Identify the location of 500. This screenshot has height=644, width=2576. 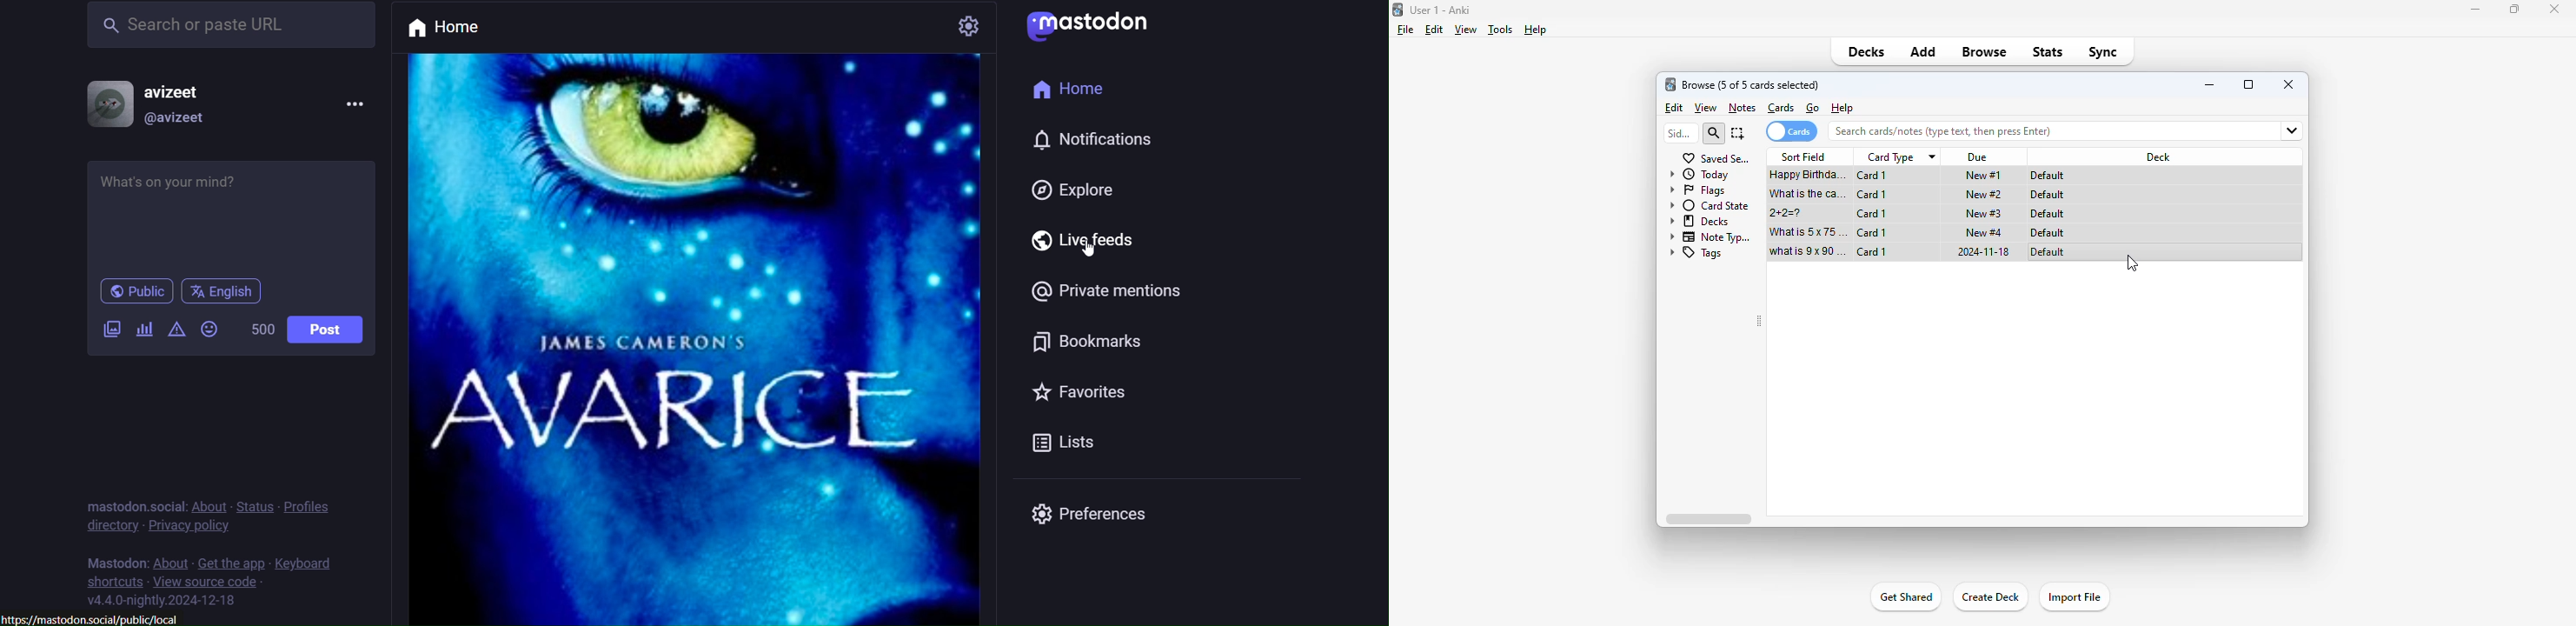
(261, 331).